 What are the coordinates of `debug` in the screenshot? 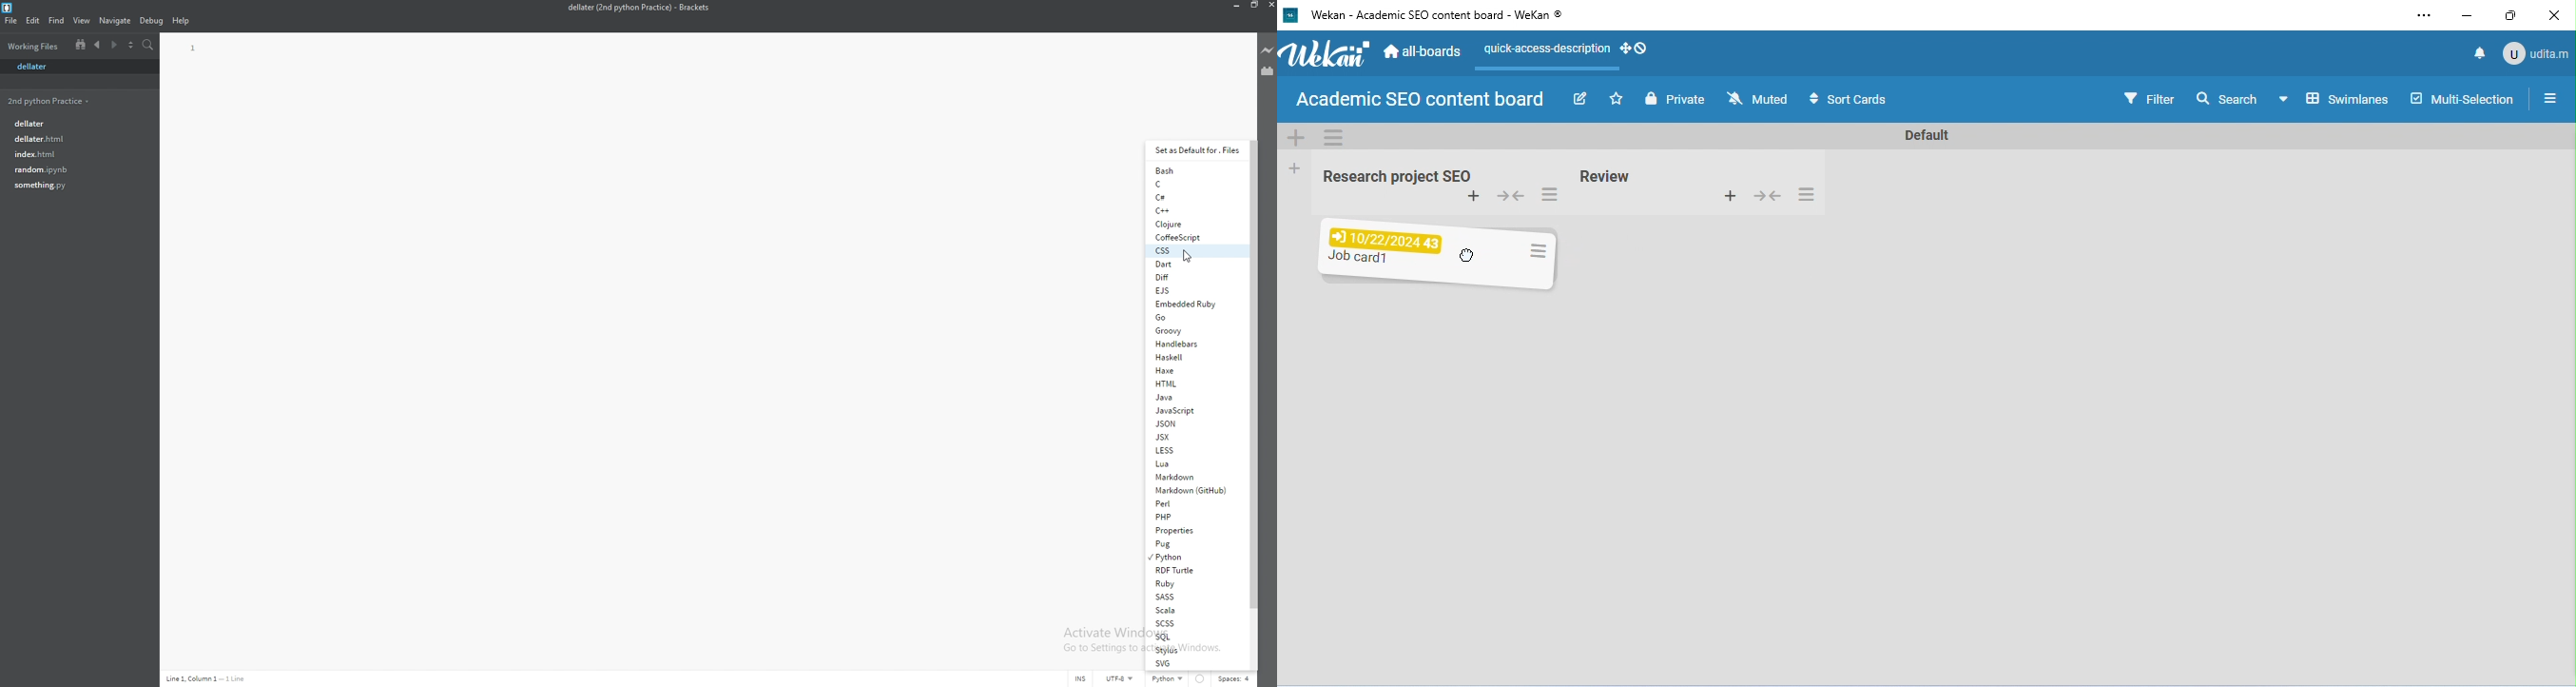 It's located at (151, 21).